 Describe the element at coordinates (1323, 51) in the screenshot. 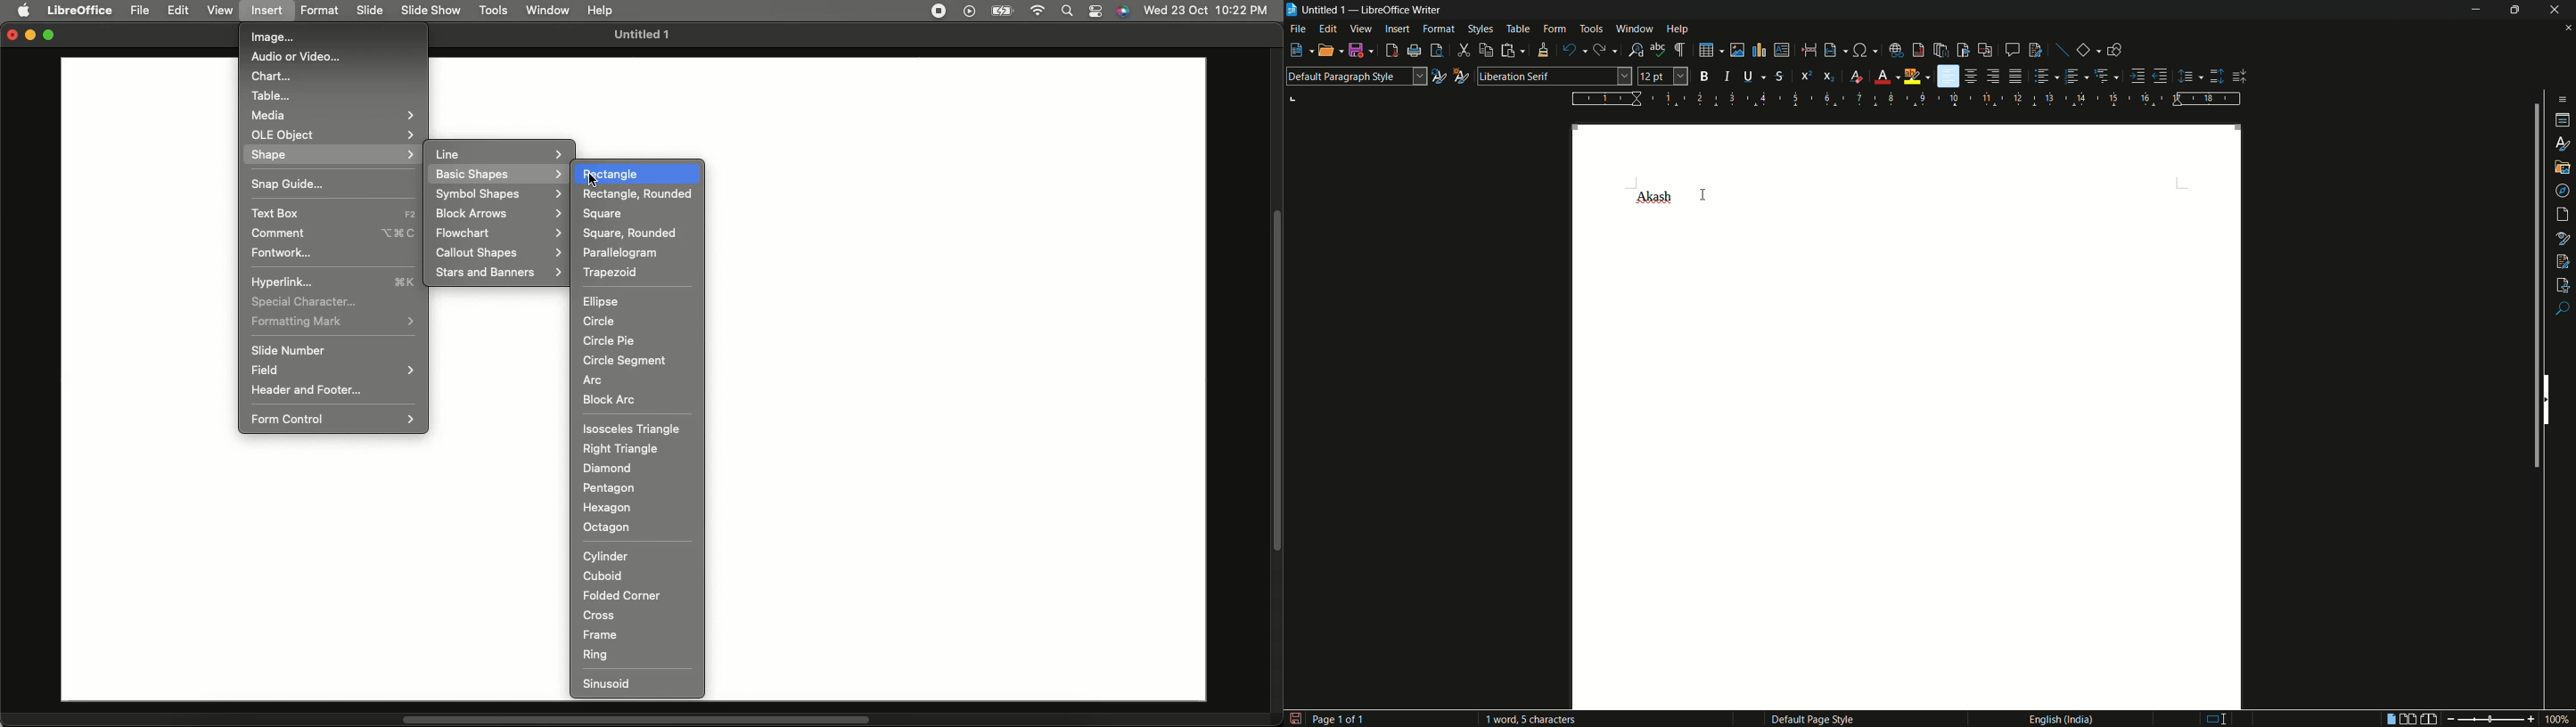

I see `open file` at that location.